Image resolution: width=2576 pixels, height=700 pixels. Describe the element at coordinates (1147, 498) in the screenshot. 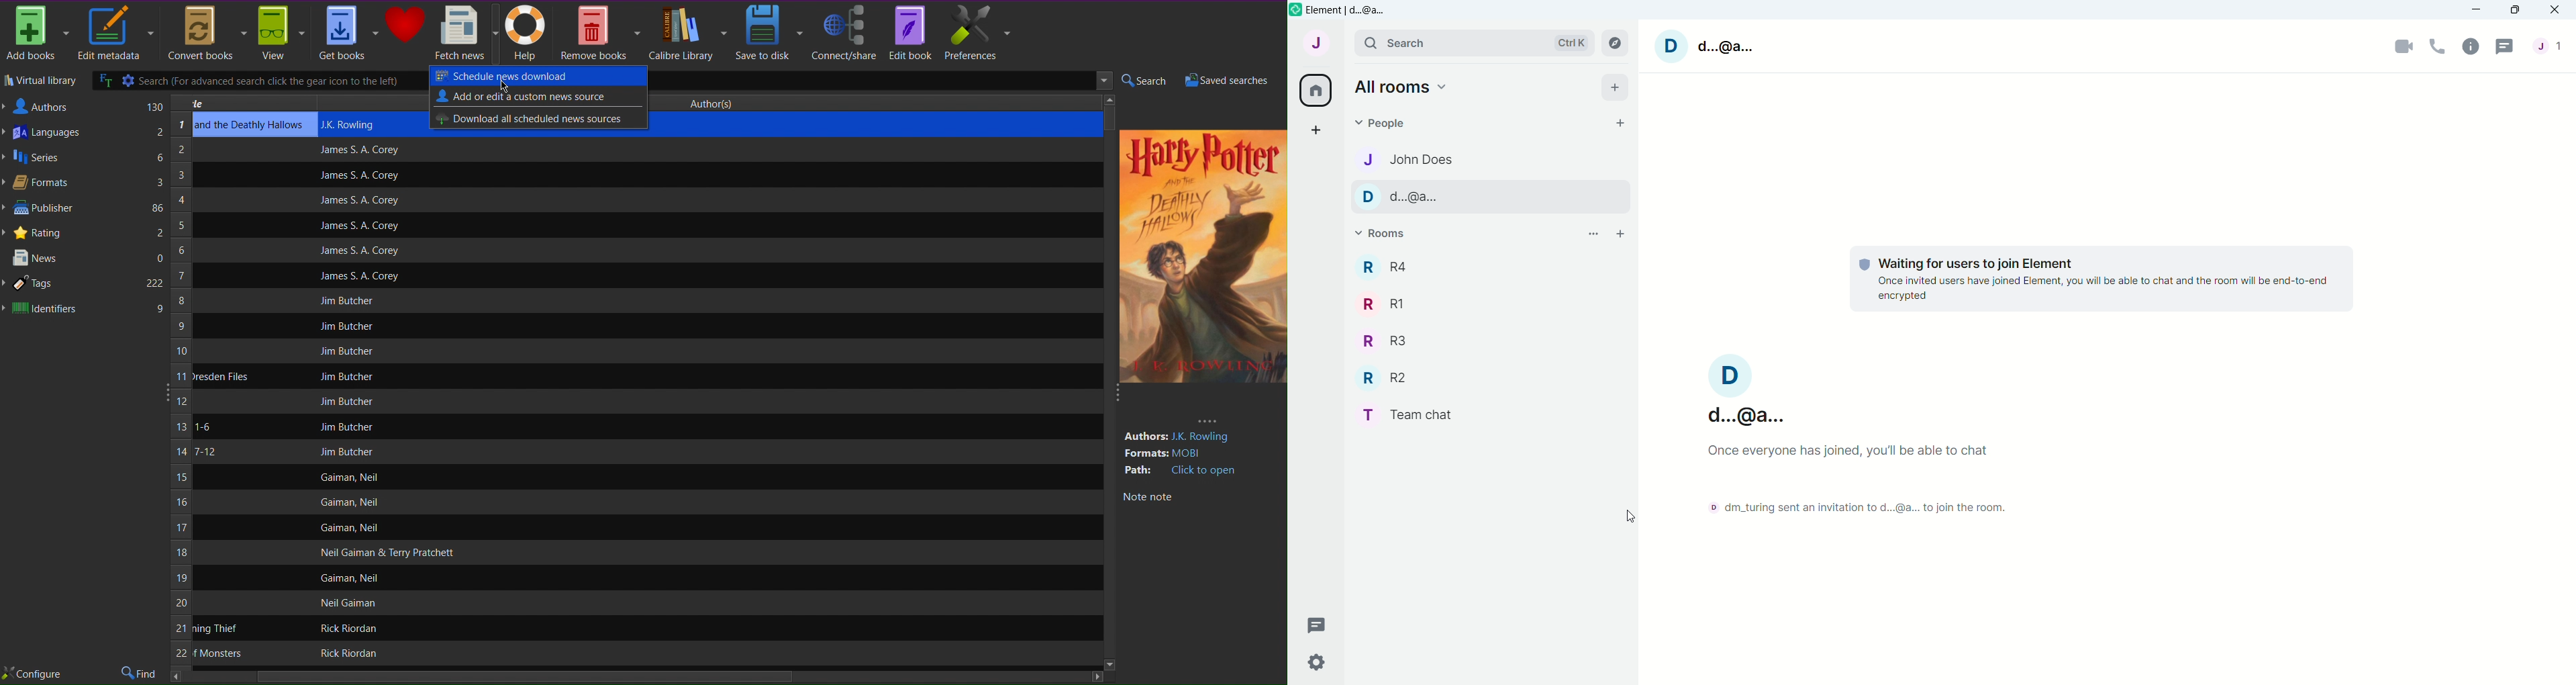

I see `Note note` at that location.